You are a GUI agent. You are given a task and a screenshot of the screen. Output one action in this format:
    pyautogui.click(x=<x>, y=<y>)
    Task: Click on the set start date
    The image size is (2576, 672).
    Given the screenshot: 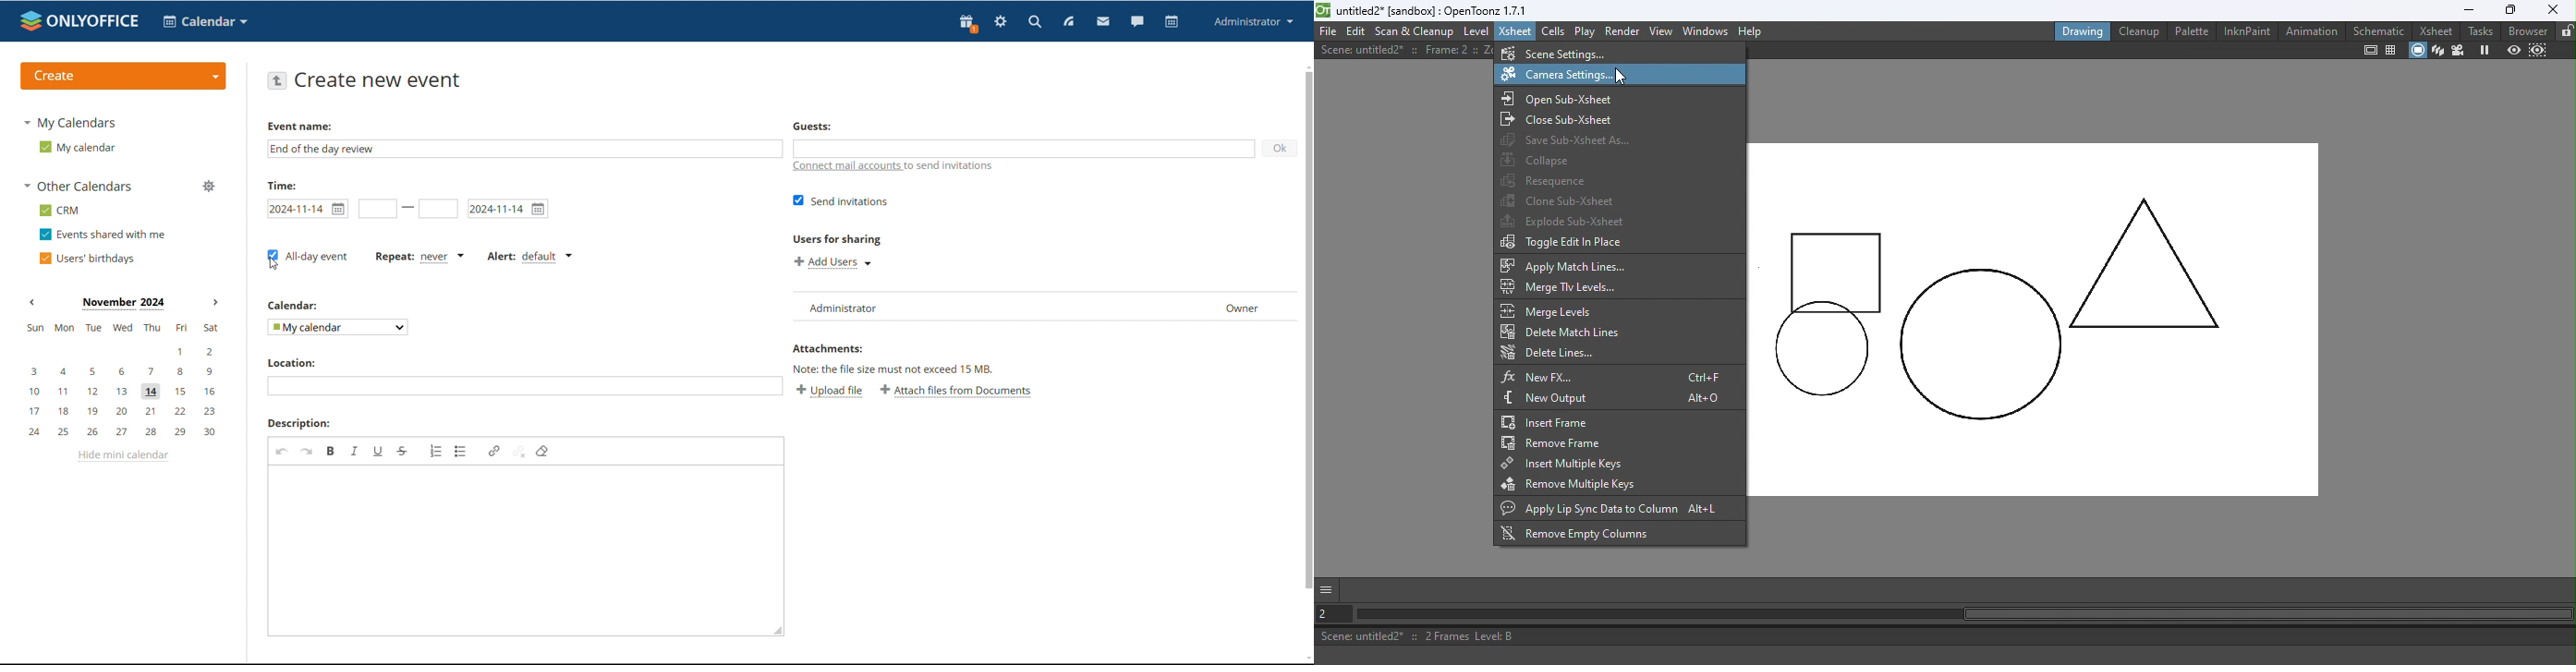 What is the action you would take?
    pyautogui.click(x=307, y=209)
    